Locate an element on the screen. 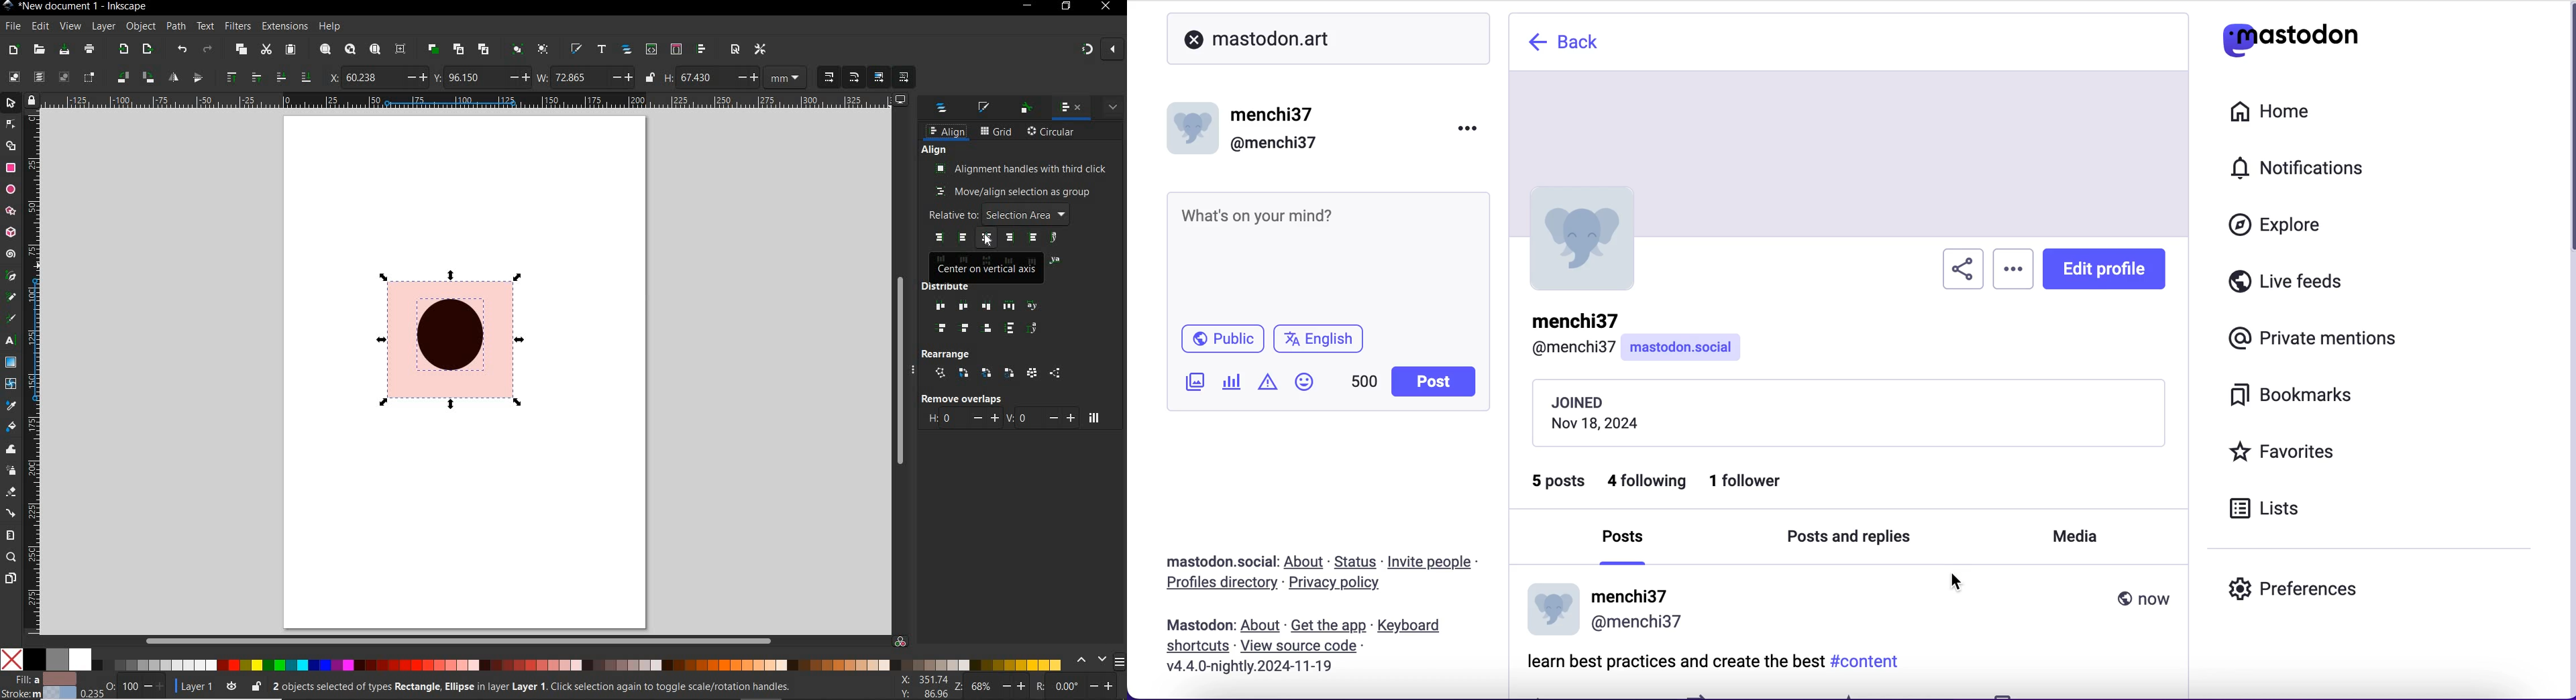 Image resolution: width=2576 pixels, height=700 pixels. group is located at coordinates (519, 50).